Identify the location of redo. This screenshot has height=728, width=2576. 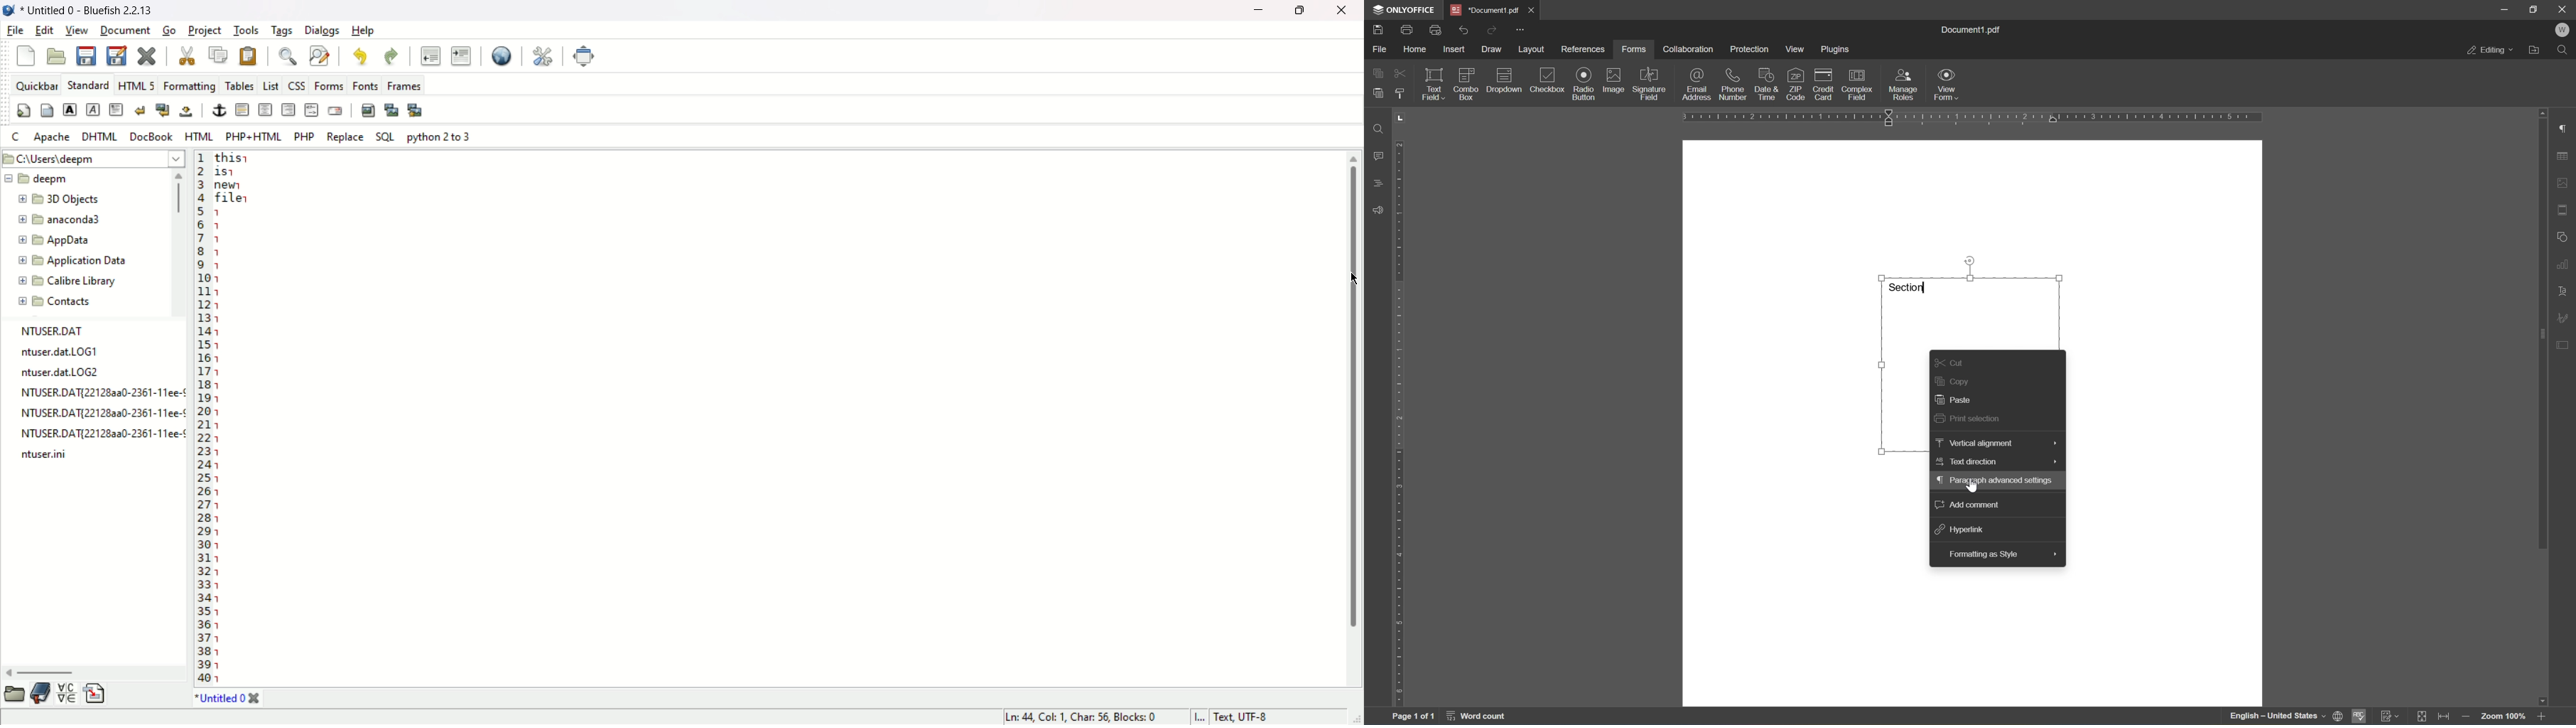
(1490, 29).